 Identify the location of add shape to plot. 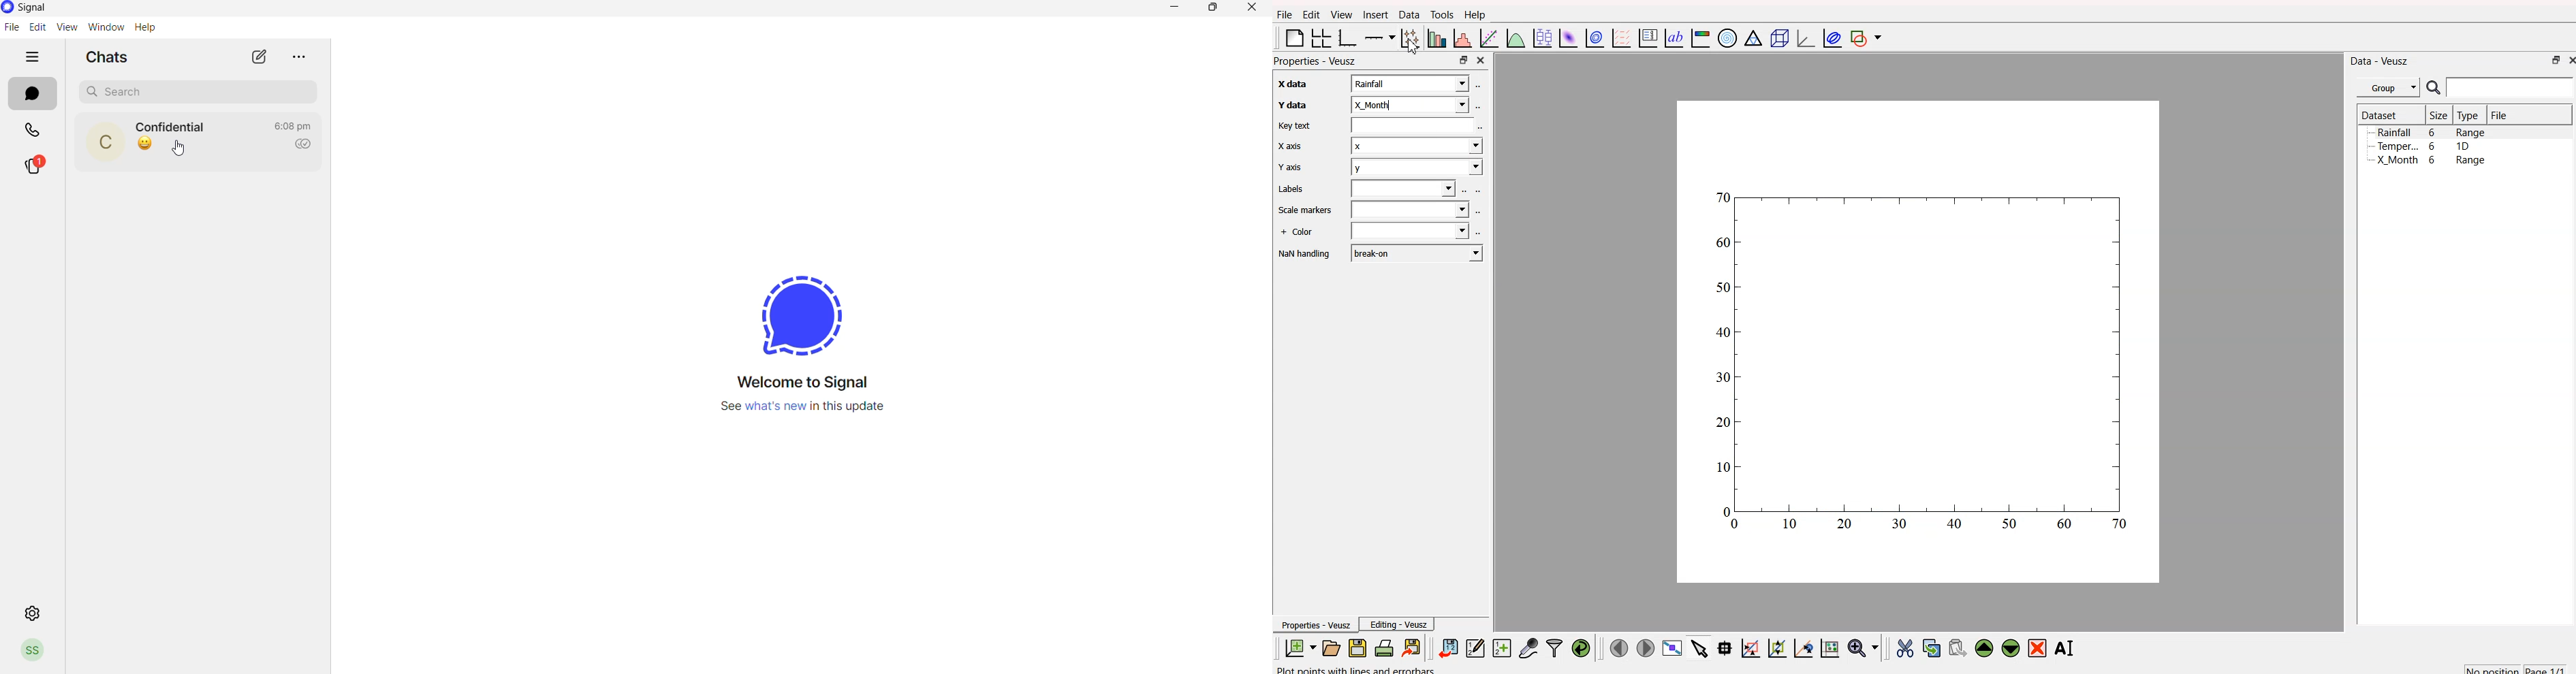
(1868, 39).